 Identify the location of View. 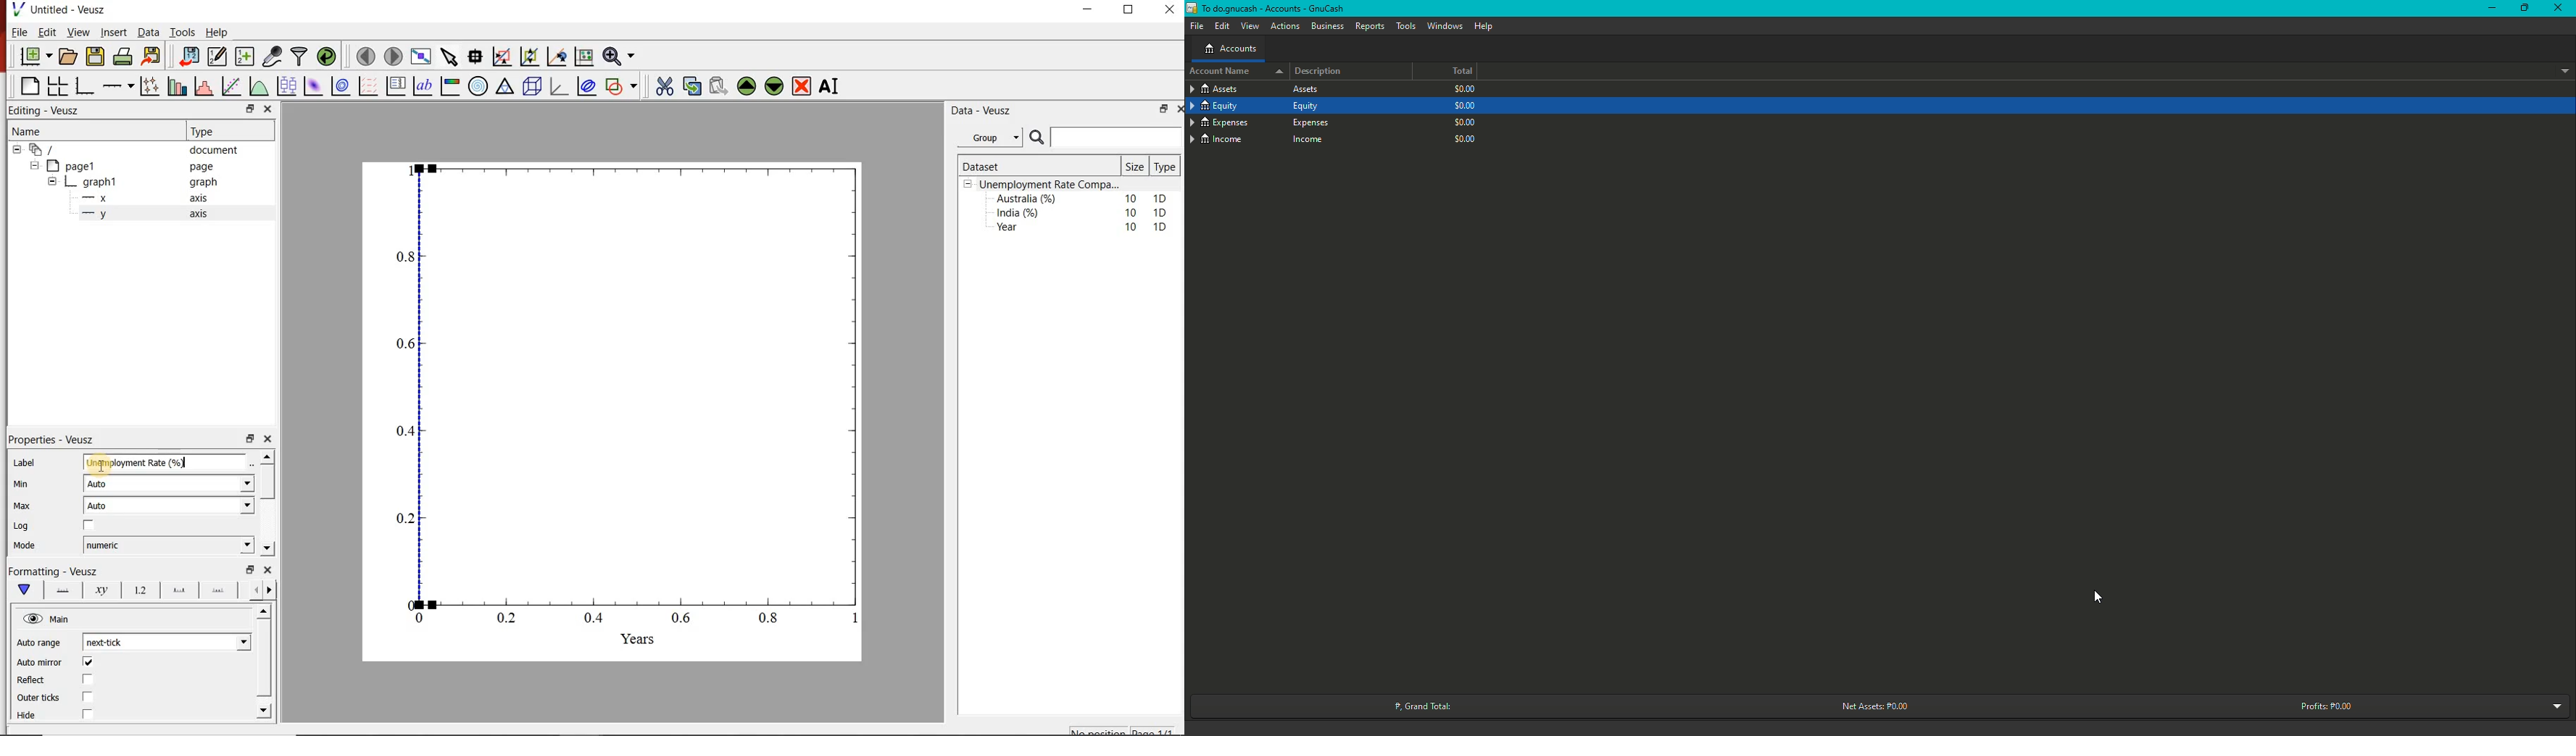
(1249, 26).